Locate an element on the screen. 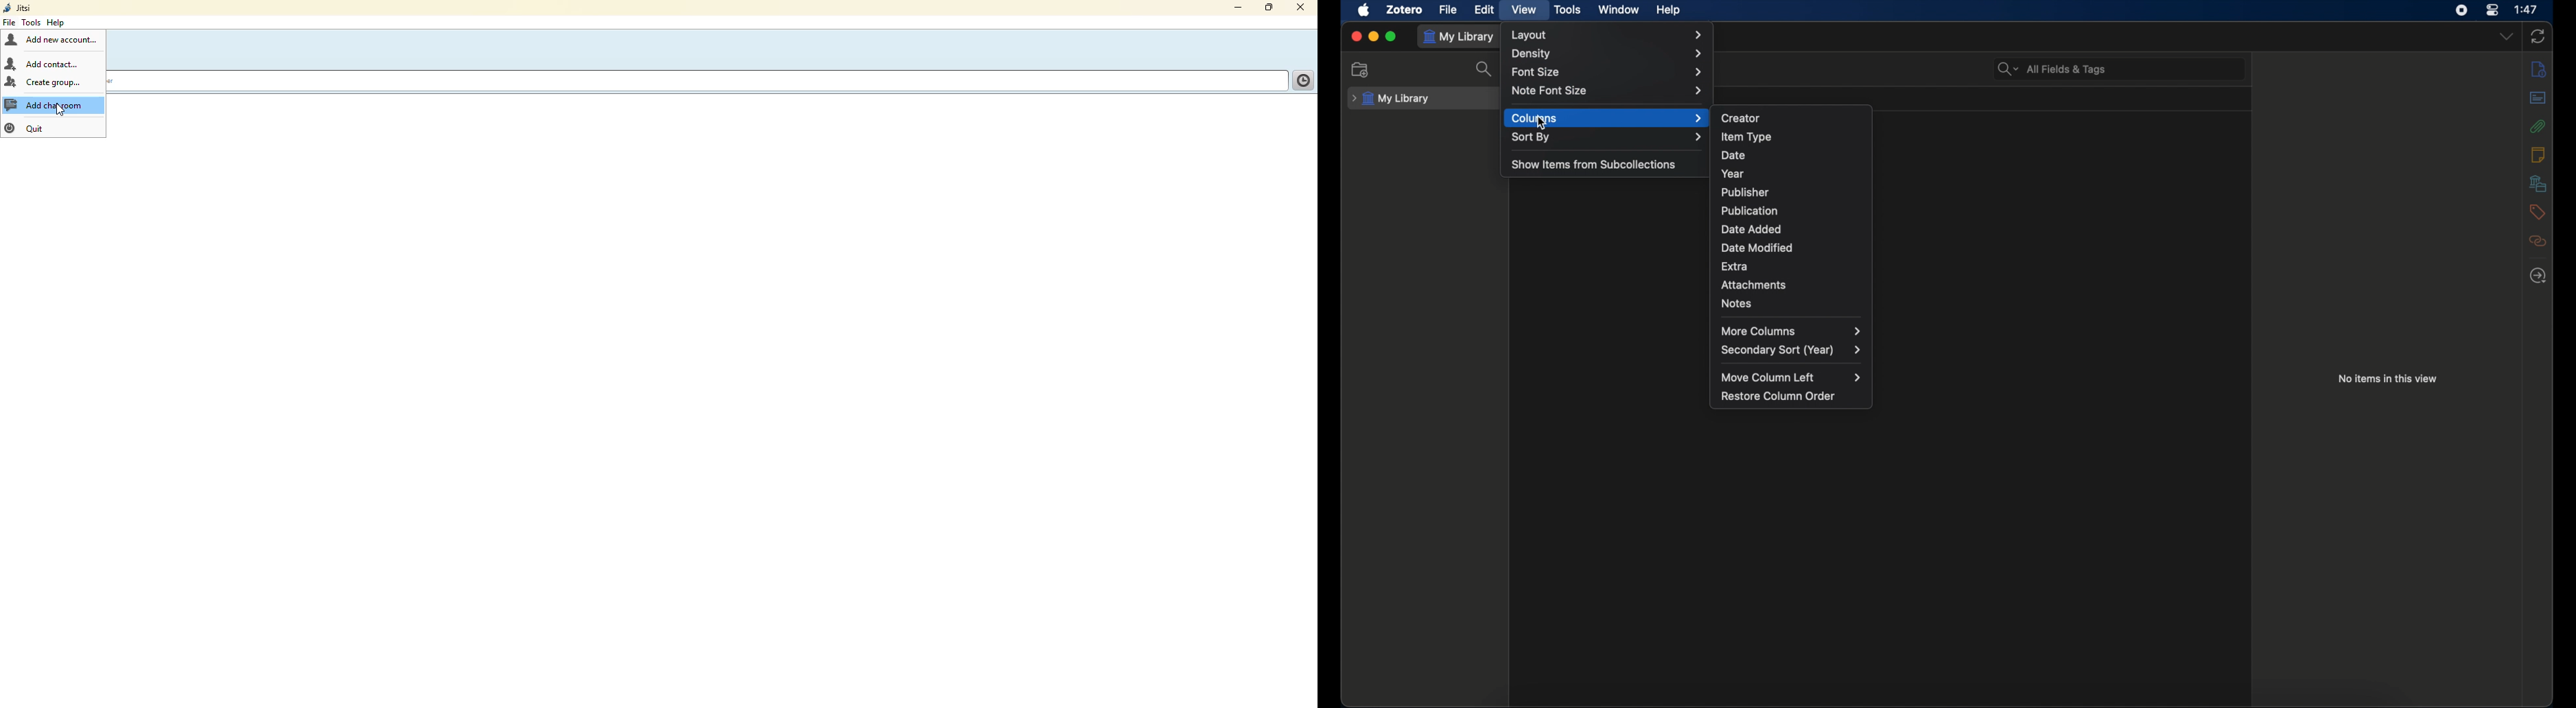  libraries is located at coordinates (2538, 183).